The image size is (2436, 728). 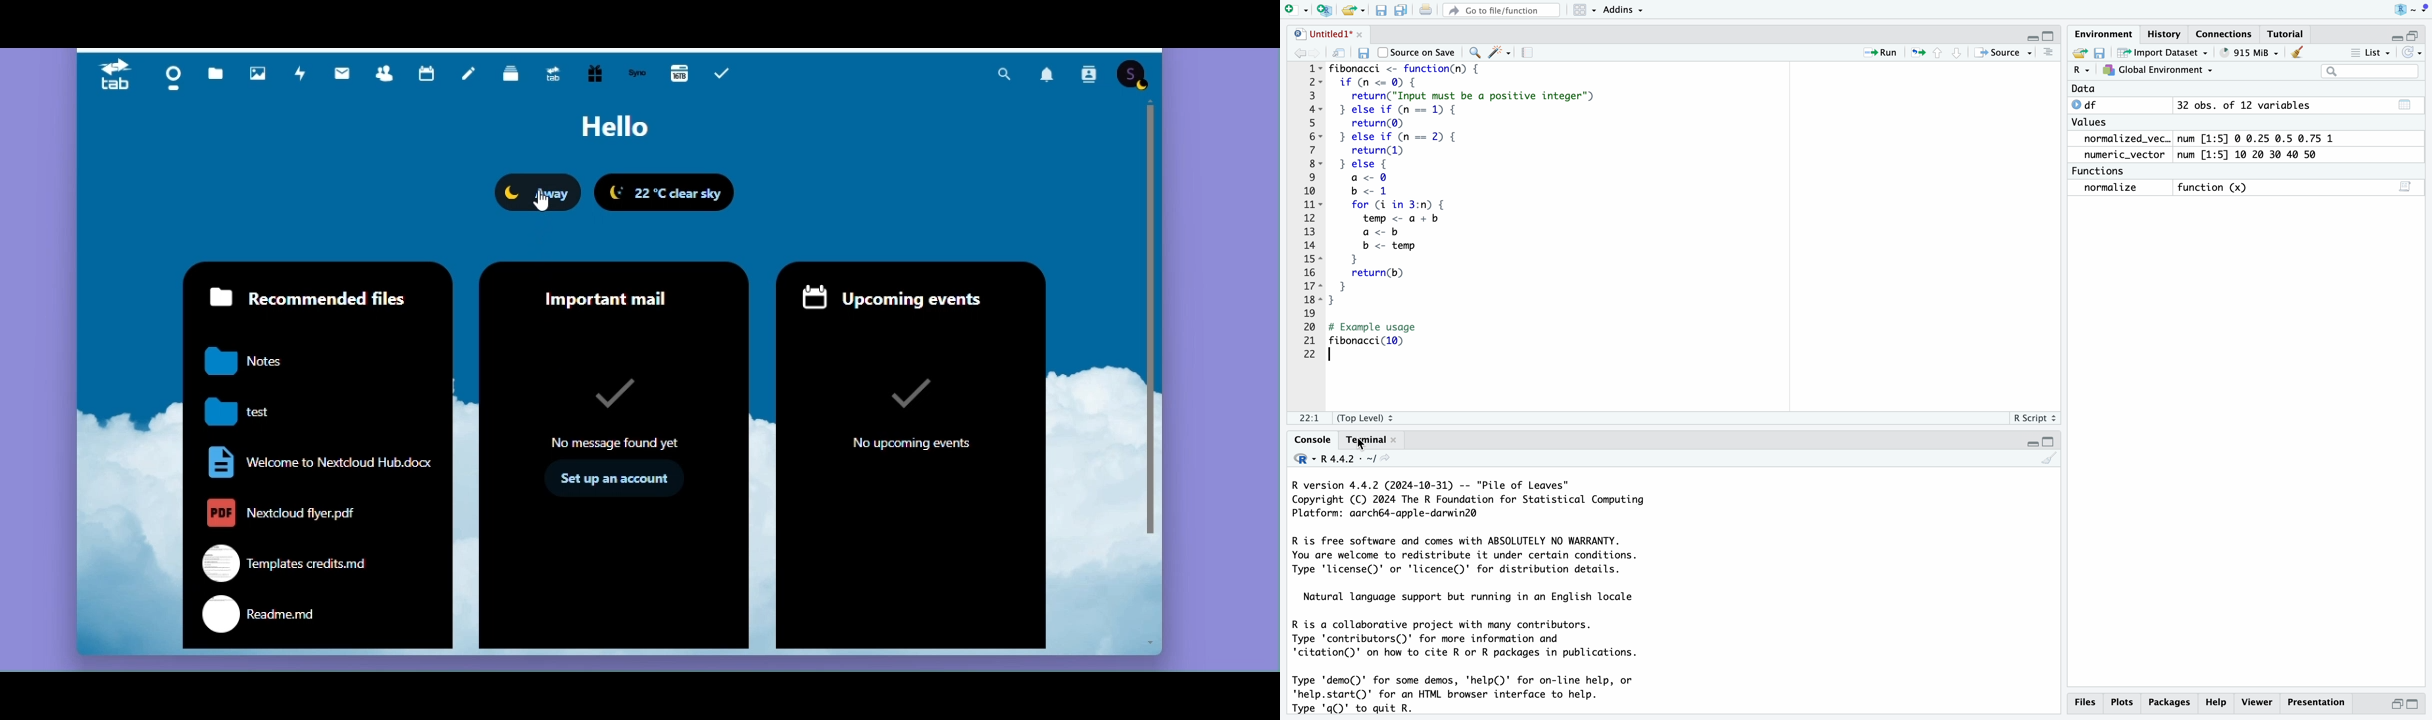 What do you see at coordinates (1477, 598) in the screenshot?
I see `Natural language support but running in an English locale` at bounding box center [1477, 598].